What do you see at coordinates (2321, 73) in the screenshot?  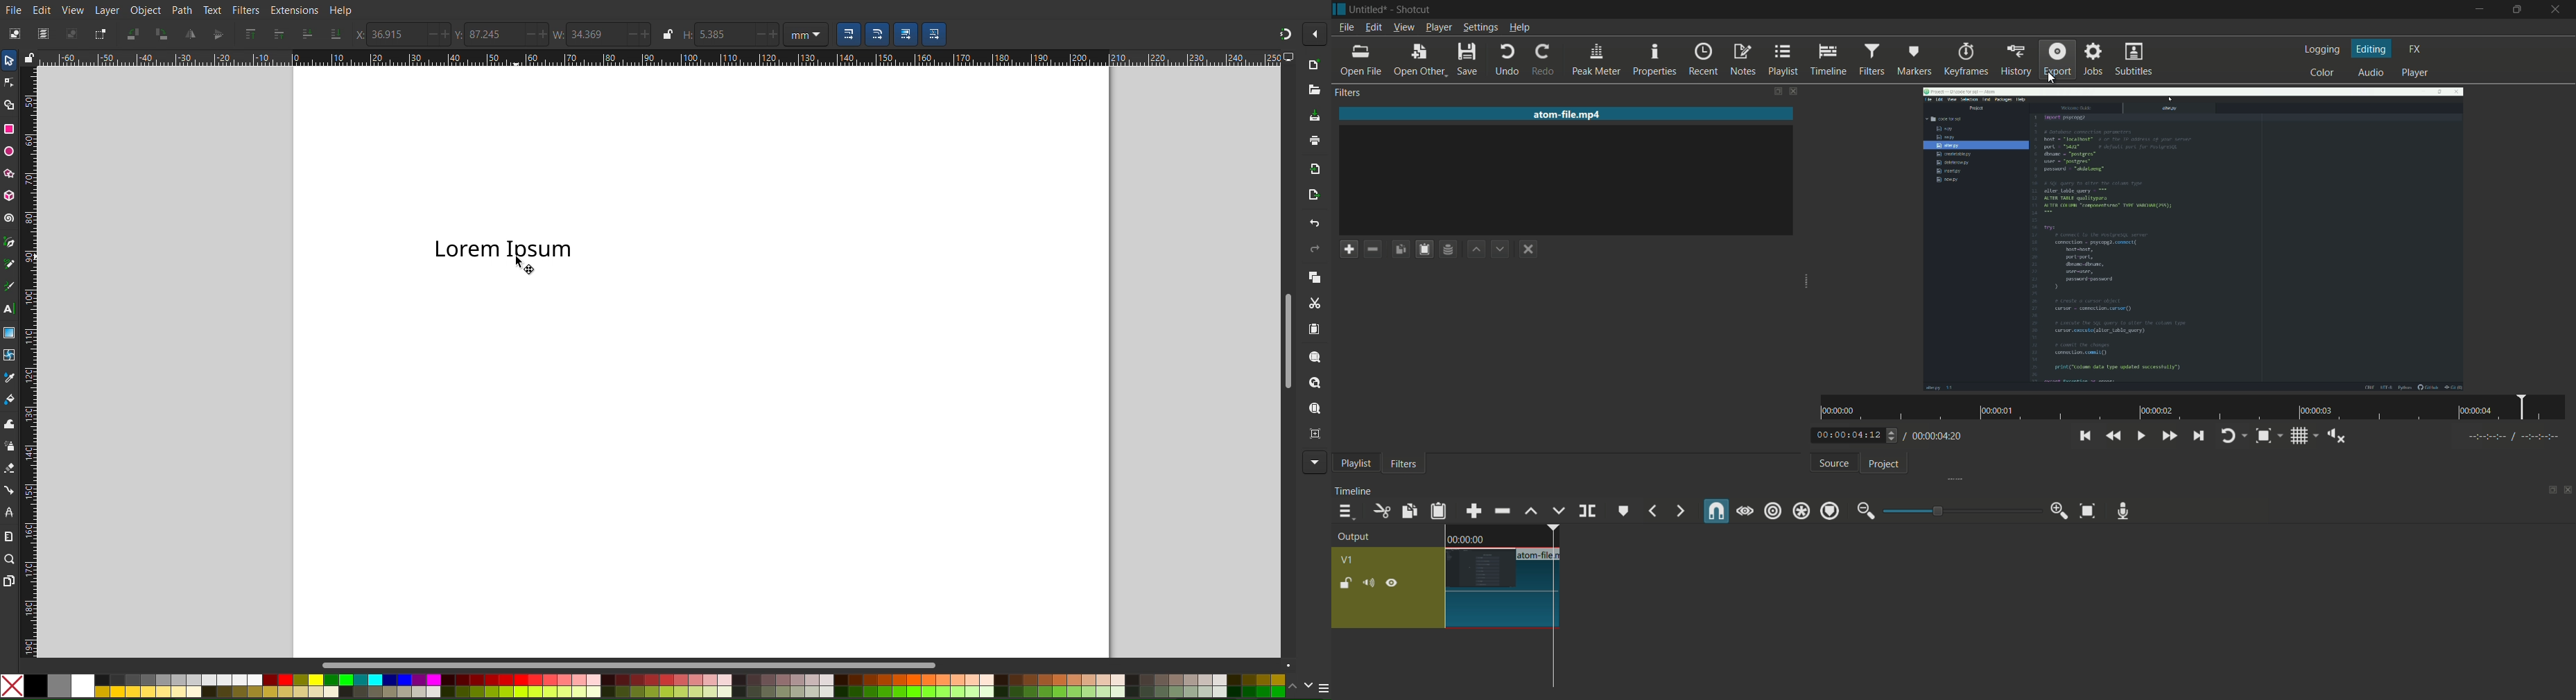 I see `color` at bounding box center [2321, 73].